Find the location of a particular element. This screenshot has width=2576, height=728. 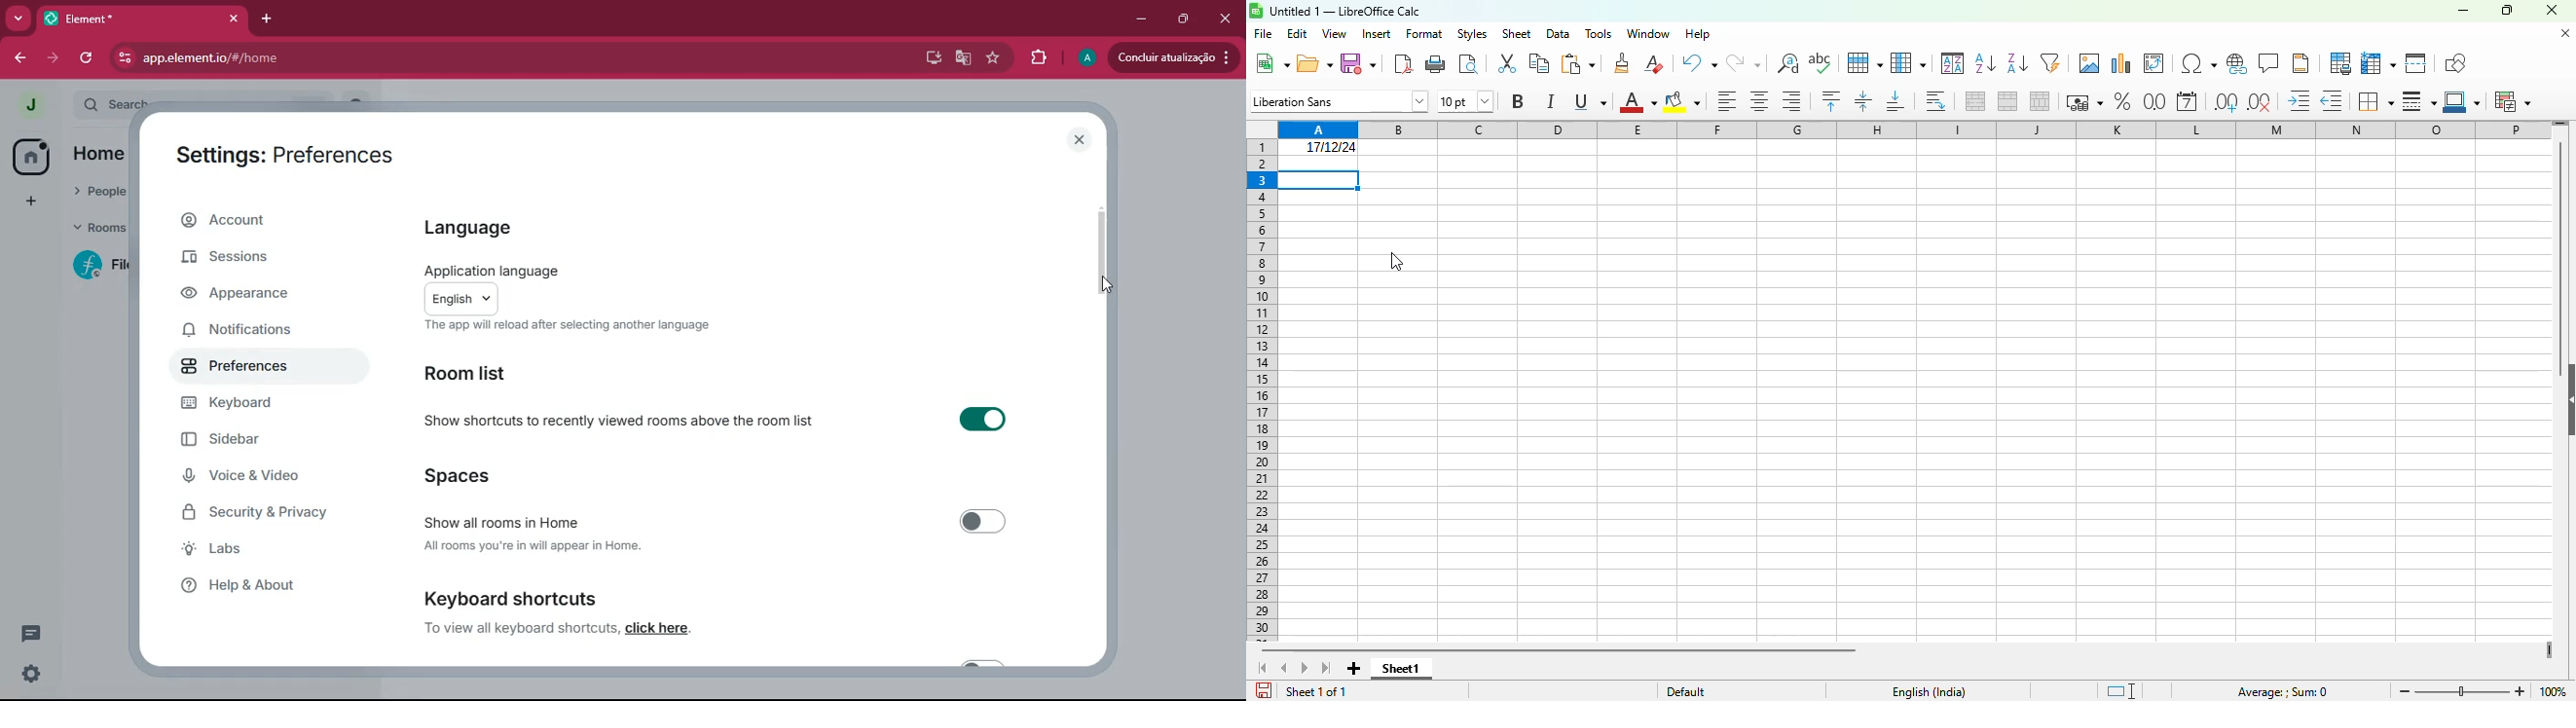

font size is located at coordinates (1464, 100).